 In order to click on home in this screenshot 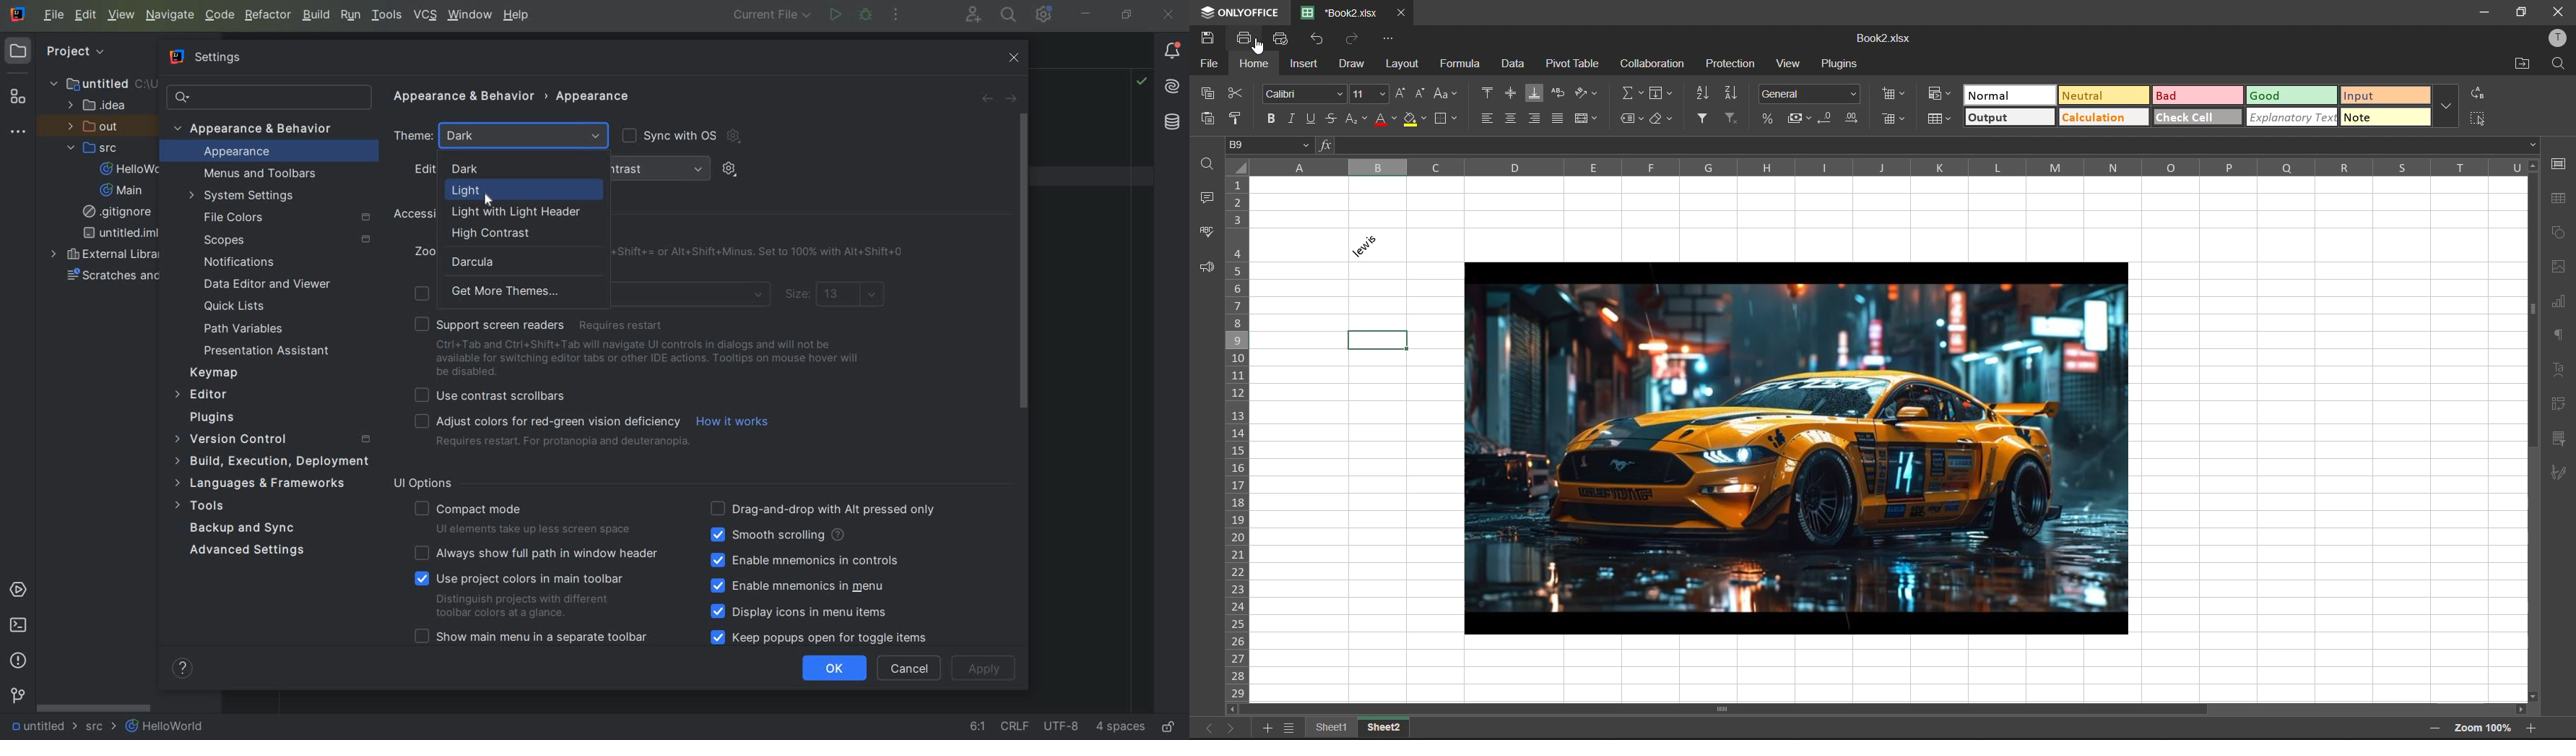, I will do `click(1257, 62)`.